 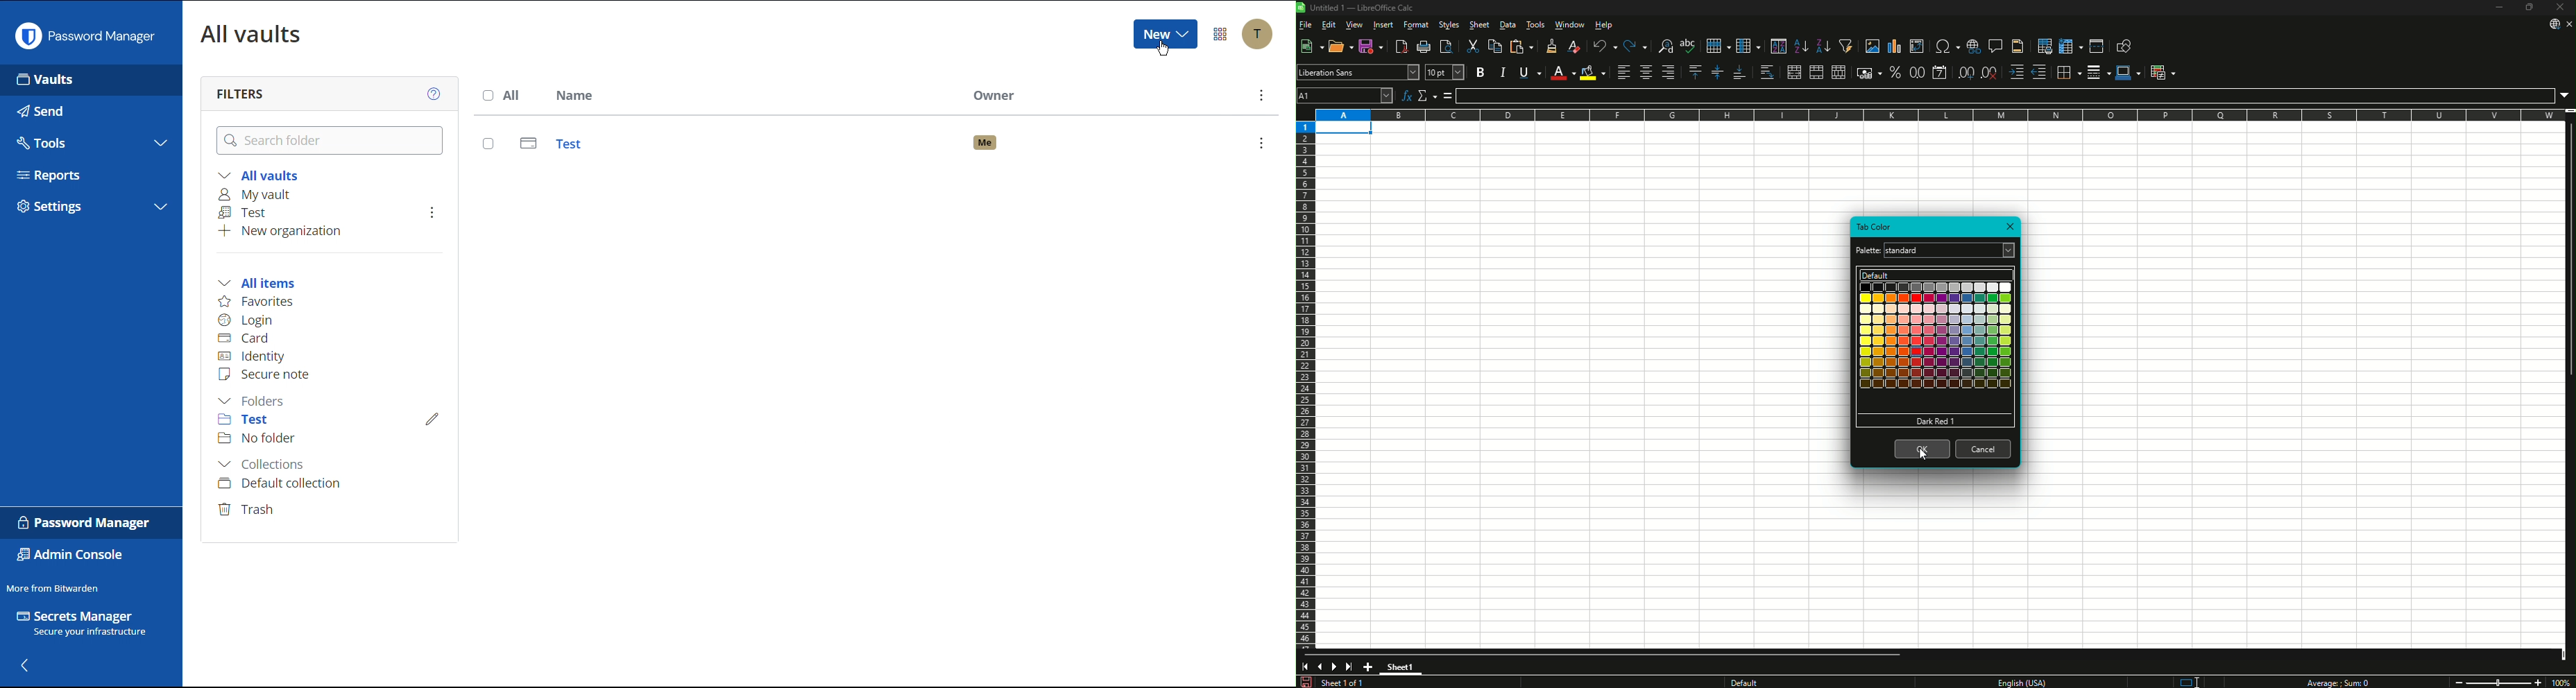 I want to click on Edit, so click(x=432, y=417).